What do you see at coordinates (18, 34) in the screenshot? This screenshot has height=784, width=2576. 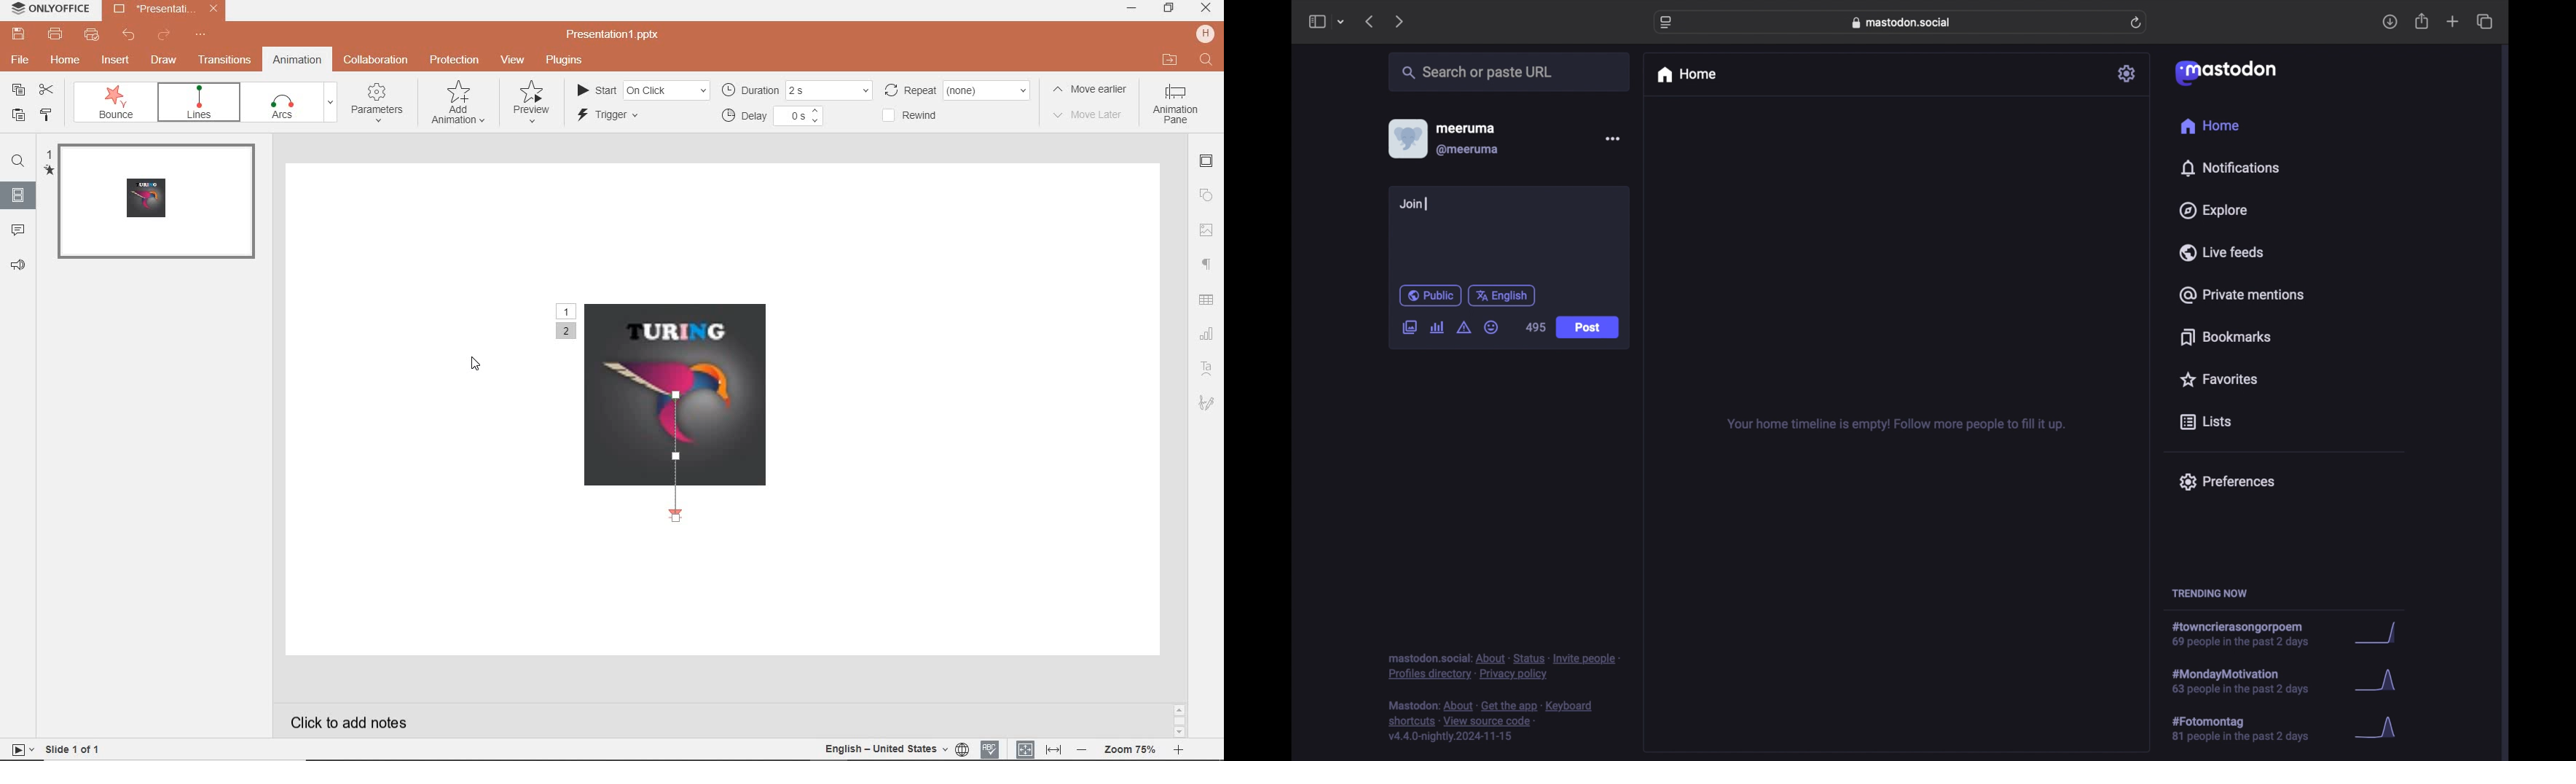 I see `save` at bounding box center [18, 34].